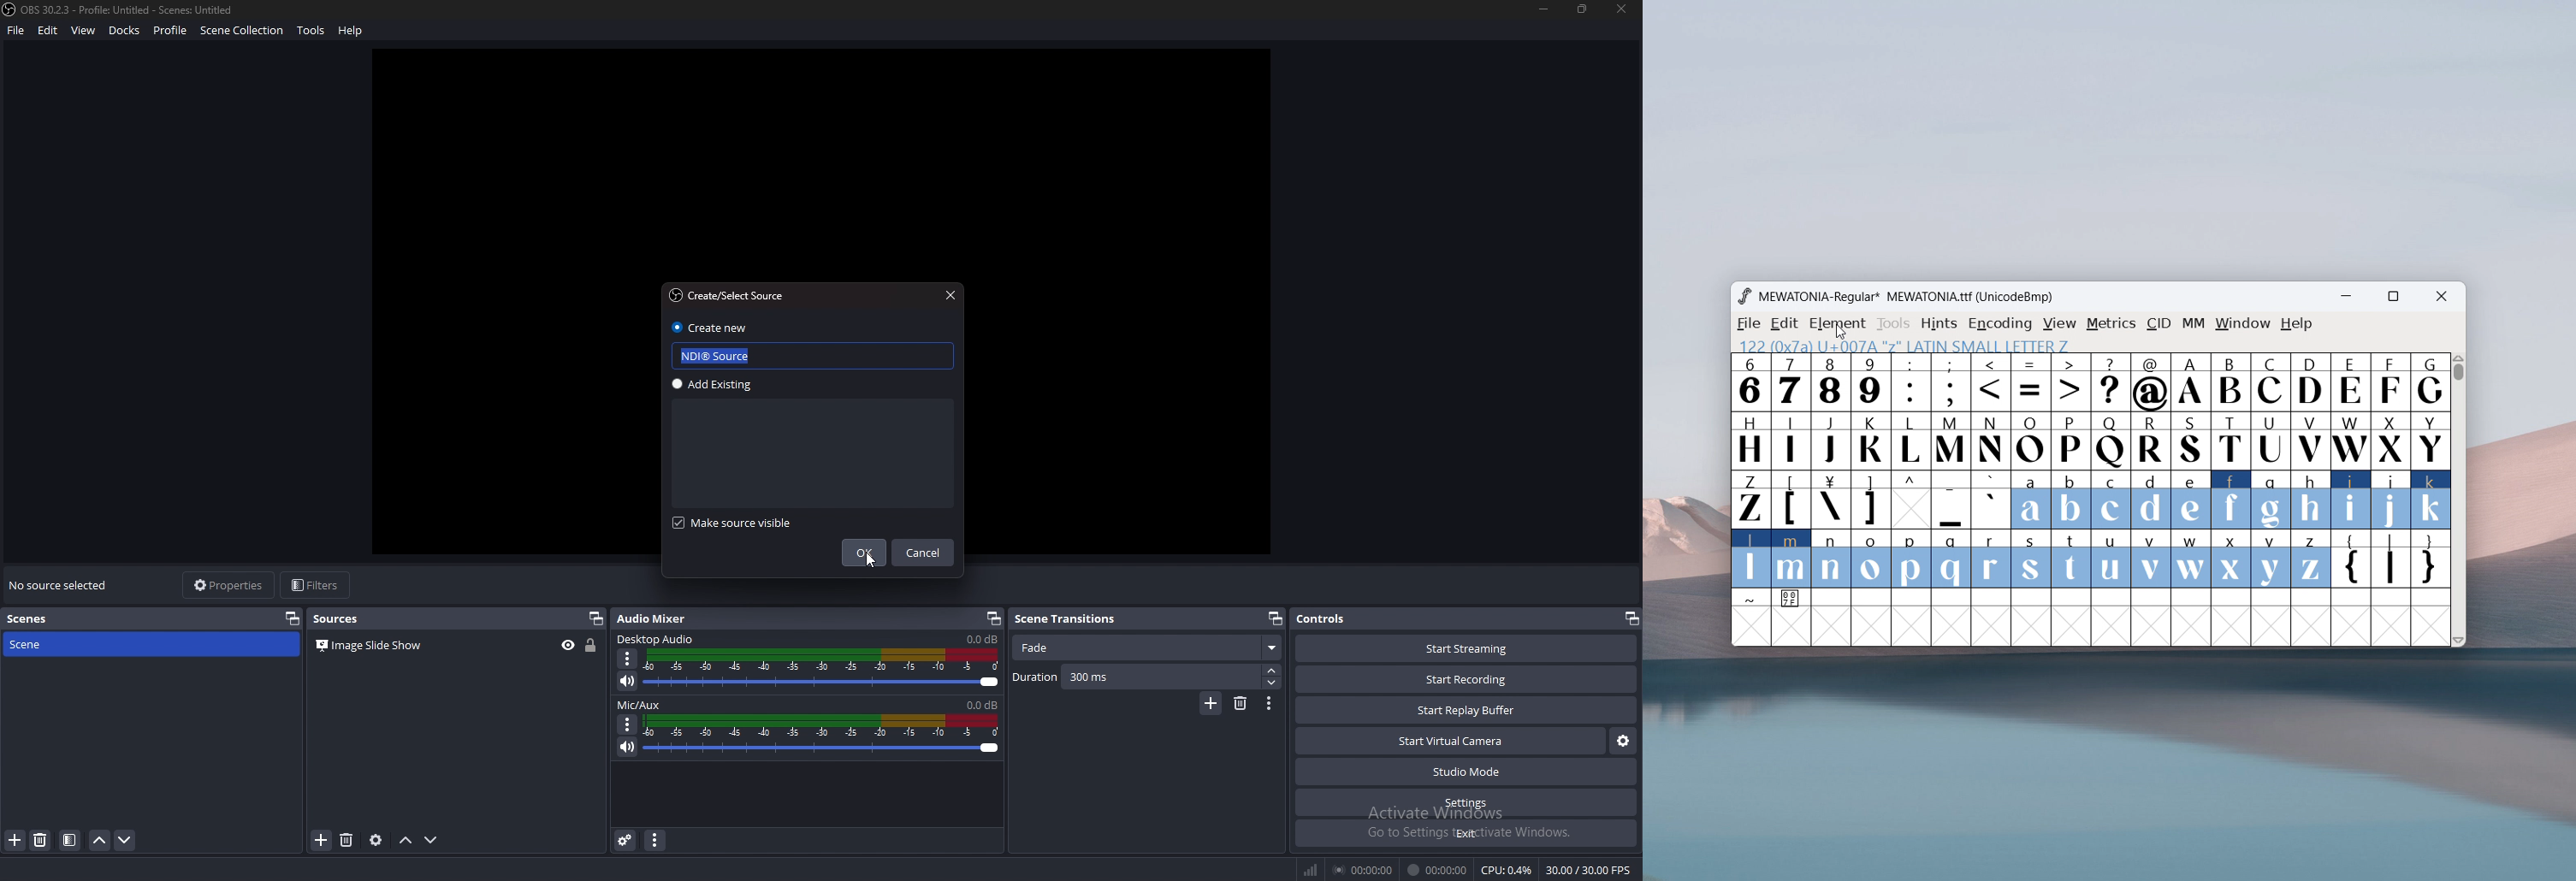 This screenshot has width=2576, height=896. I want to click on R, so click(2150, 442).